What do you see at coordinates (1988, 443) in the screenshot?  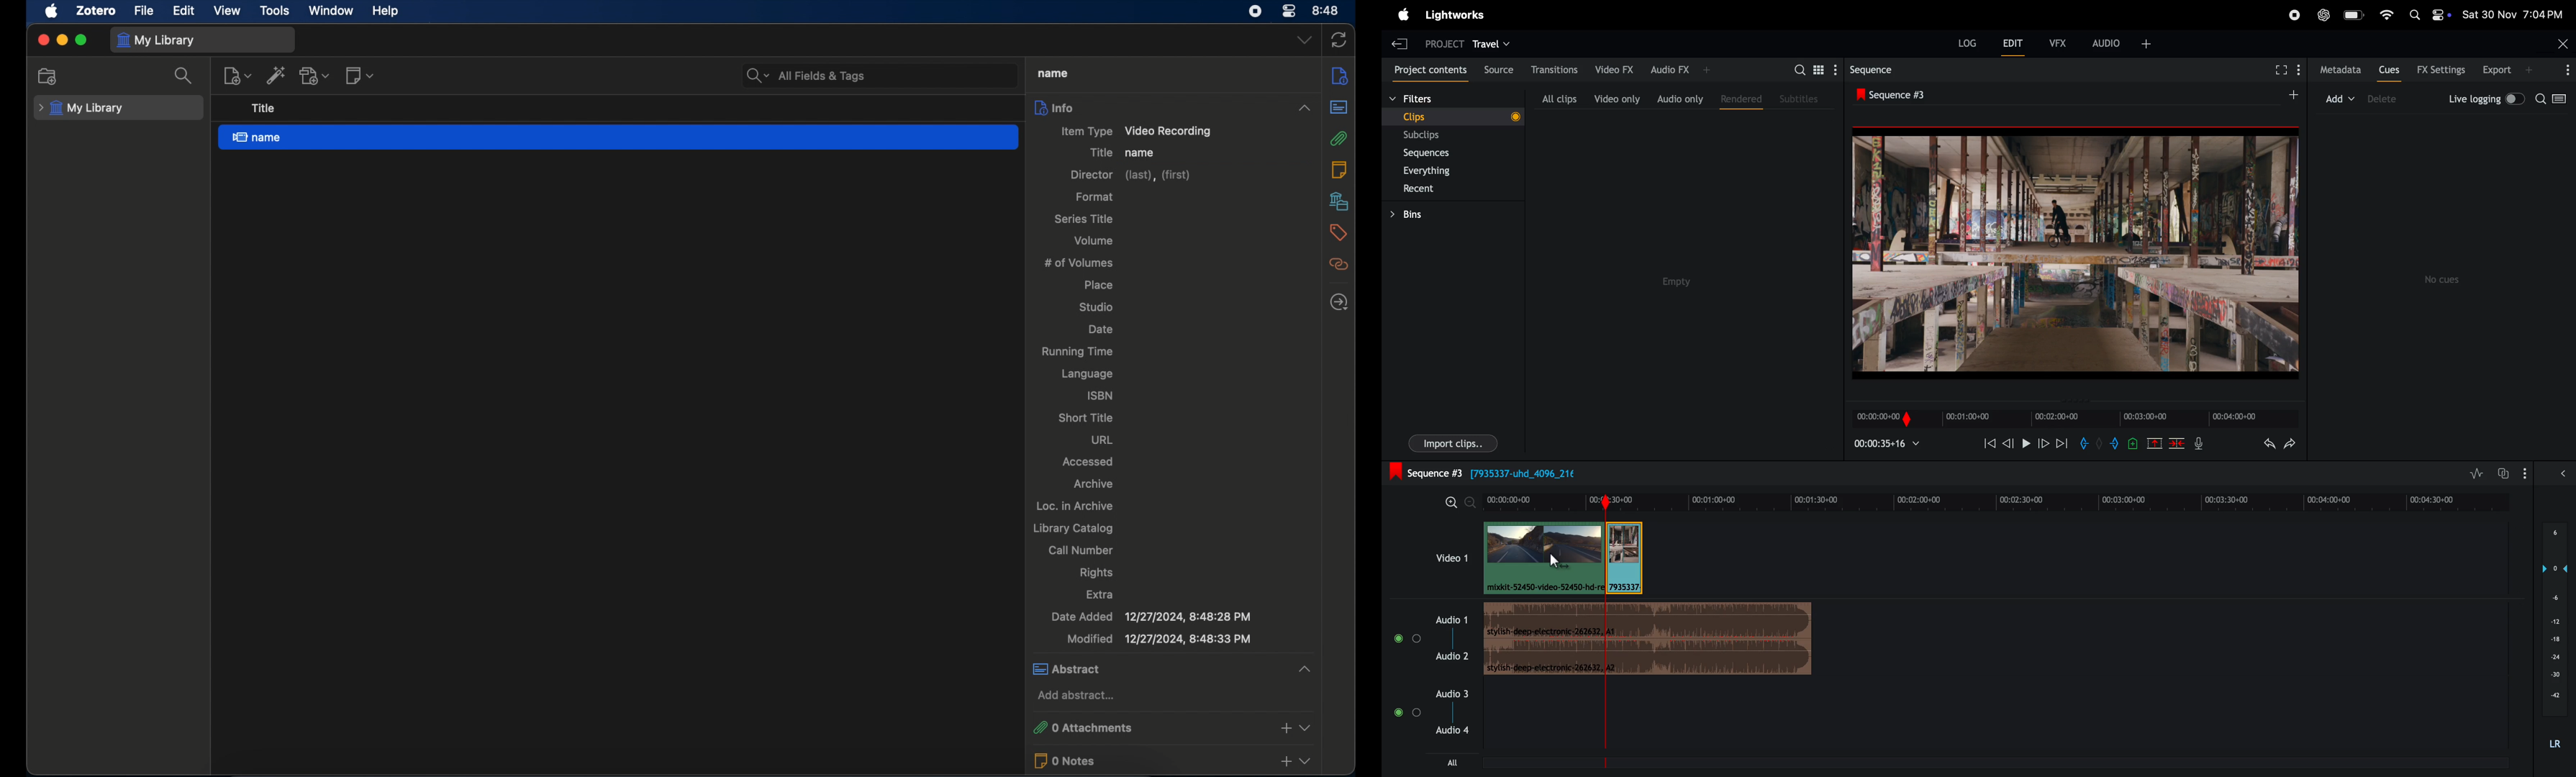 I see `previous frame` at bounding box center [1988, 443].